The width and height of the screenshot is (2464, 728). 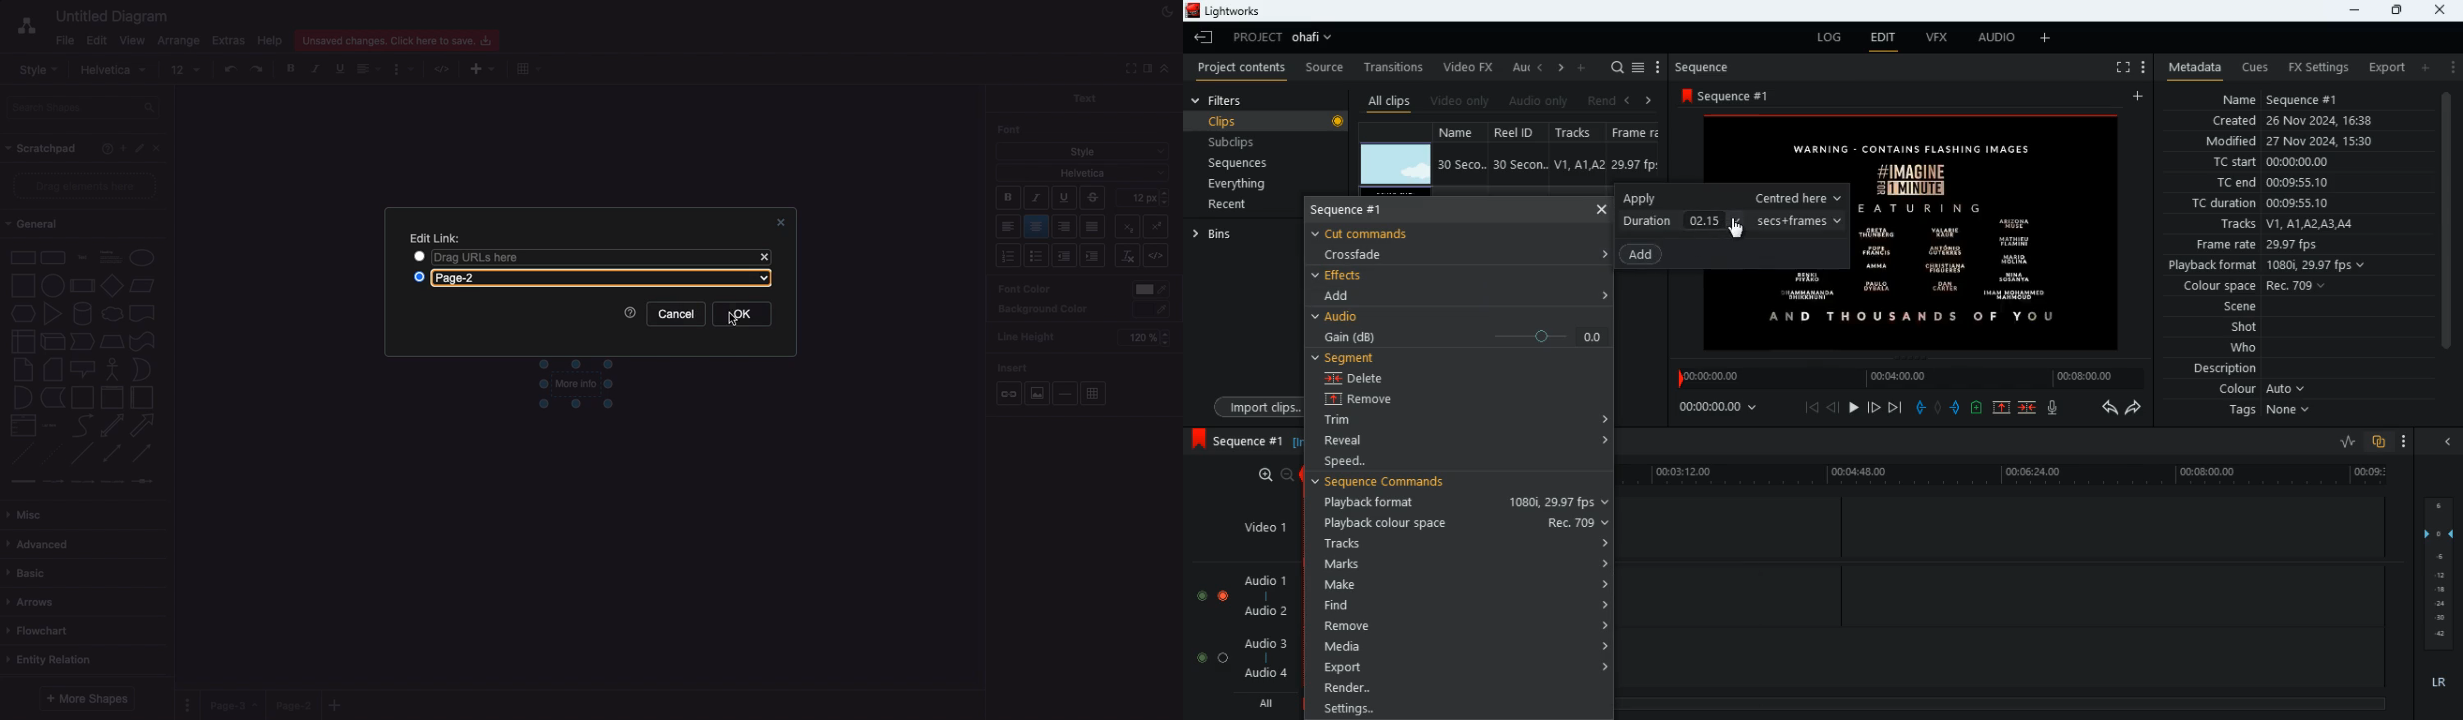 I want to click on Add, so click(x=122, y=147).